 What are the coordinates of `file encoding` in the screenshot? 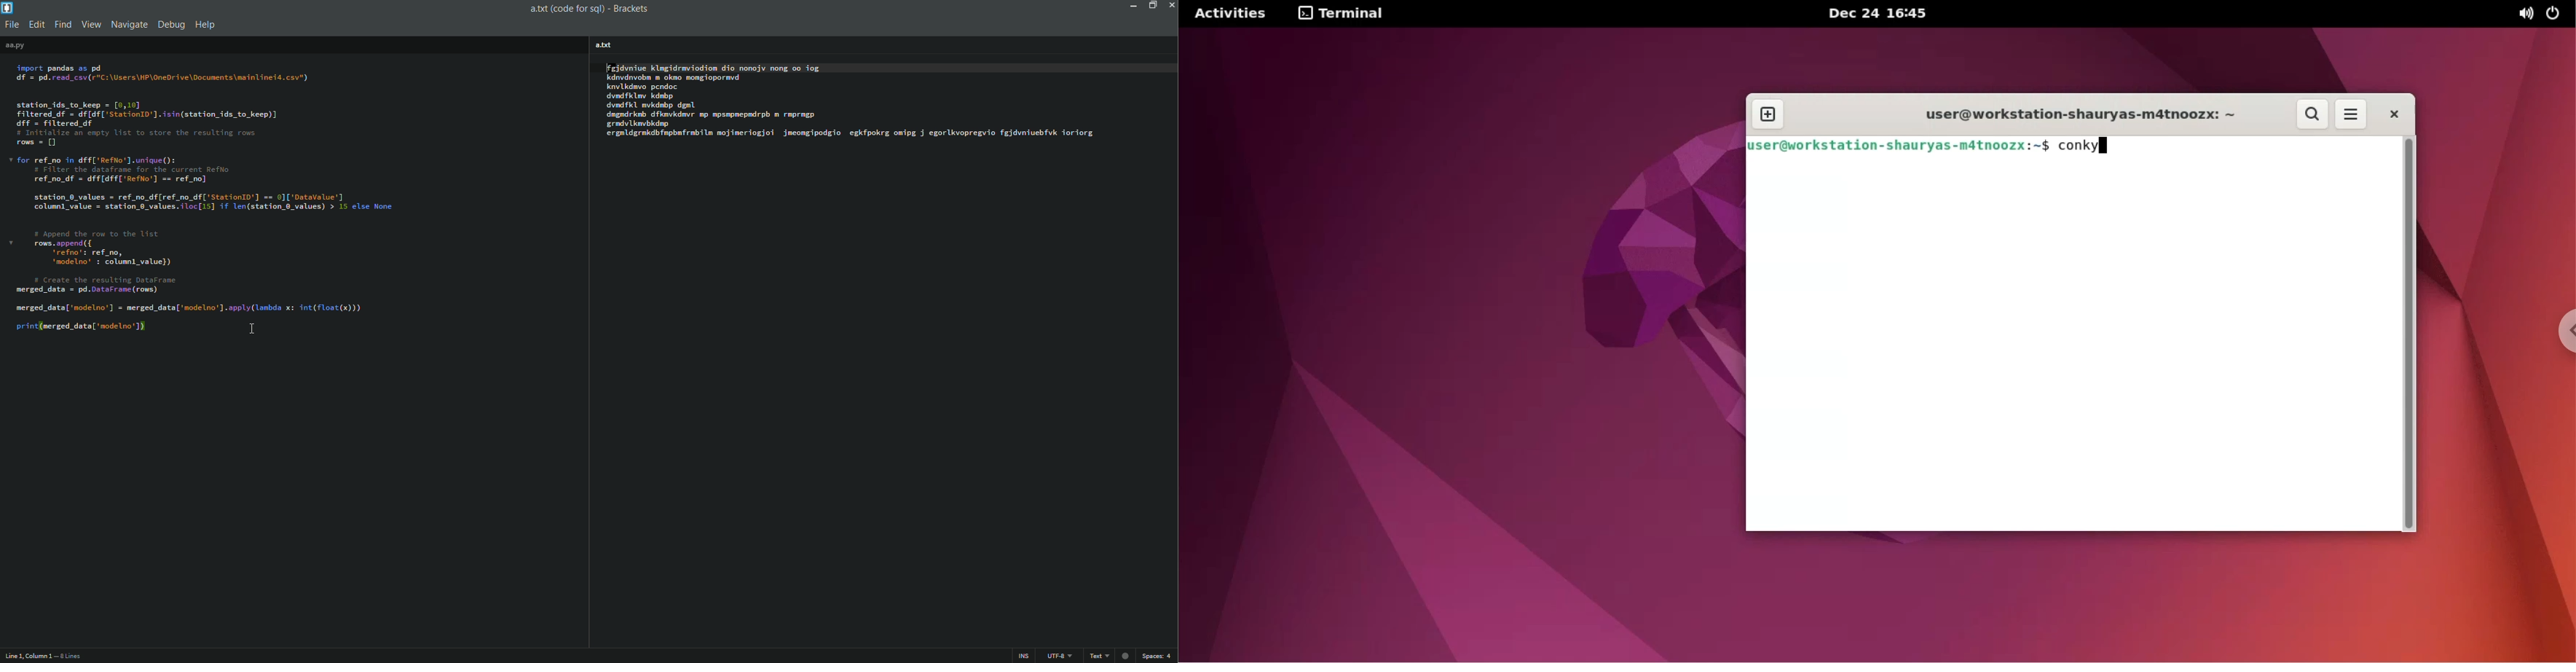 It's located at (1048, 655).